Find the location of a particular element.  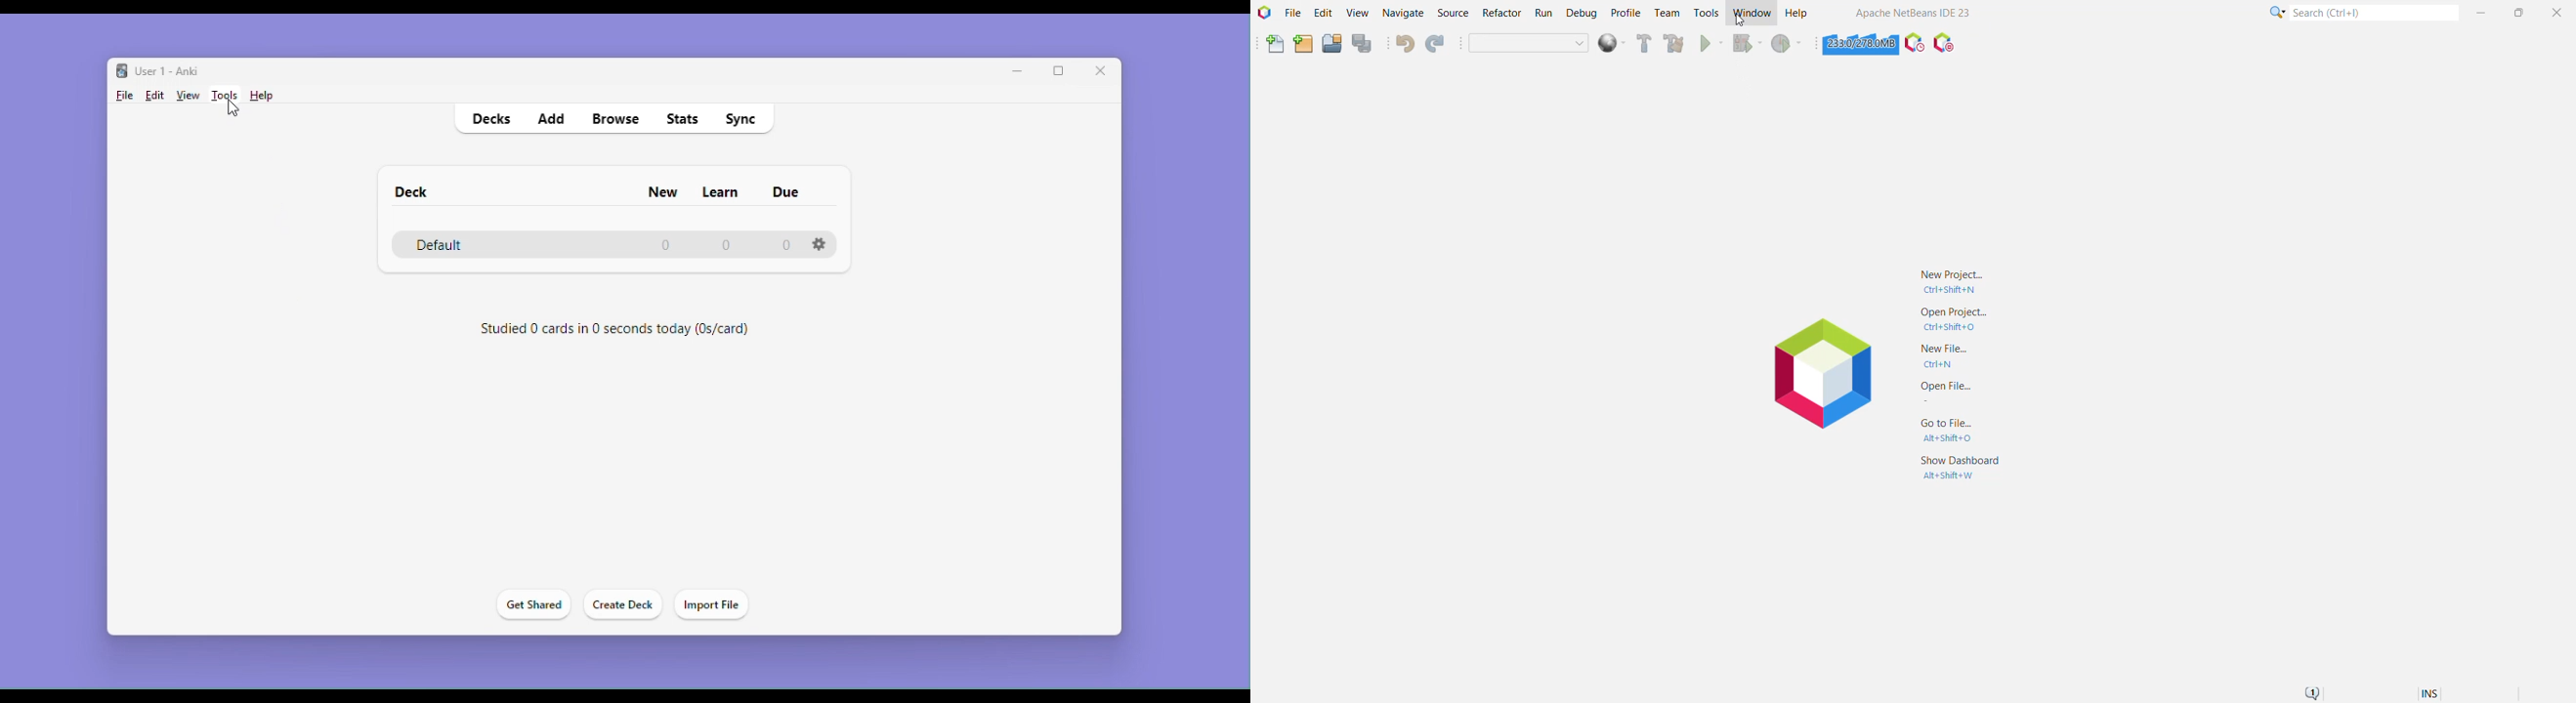

Studied 0 cards in 0 seconds today (0s/card) is located at coordinates (622, 332).